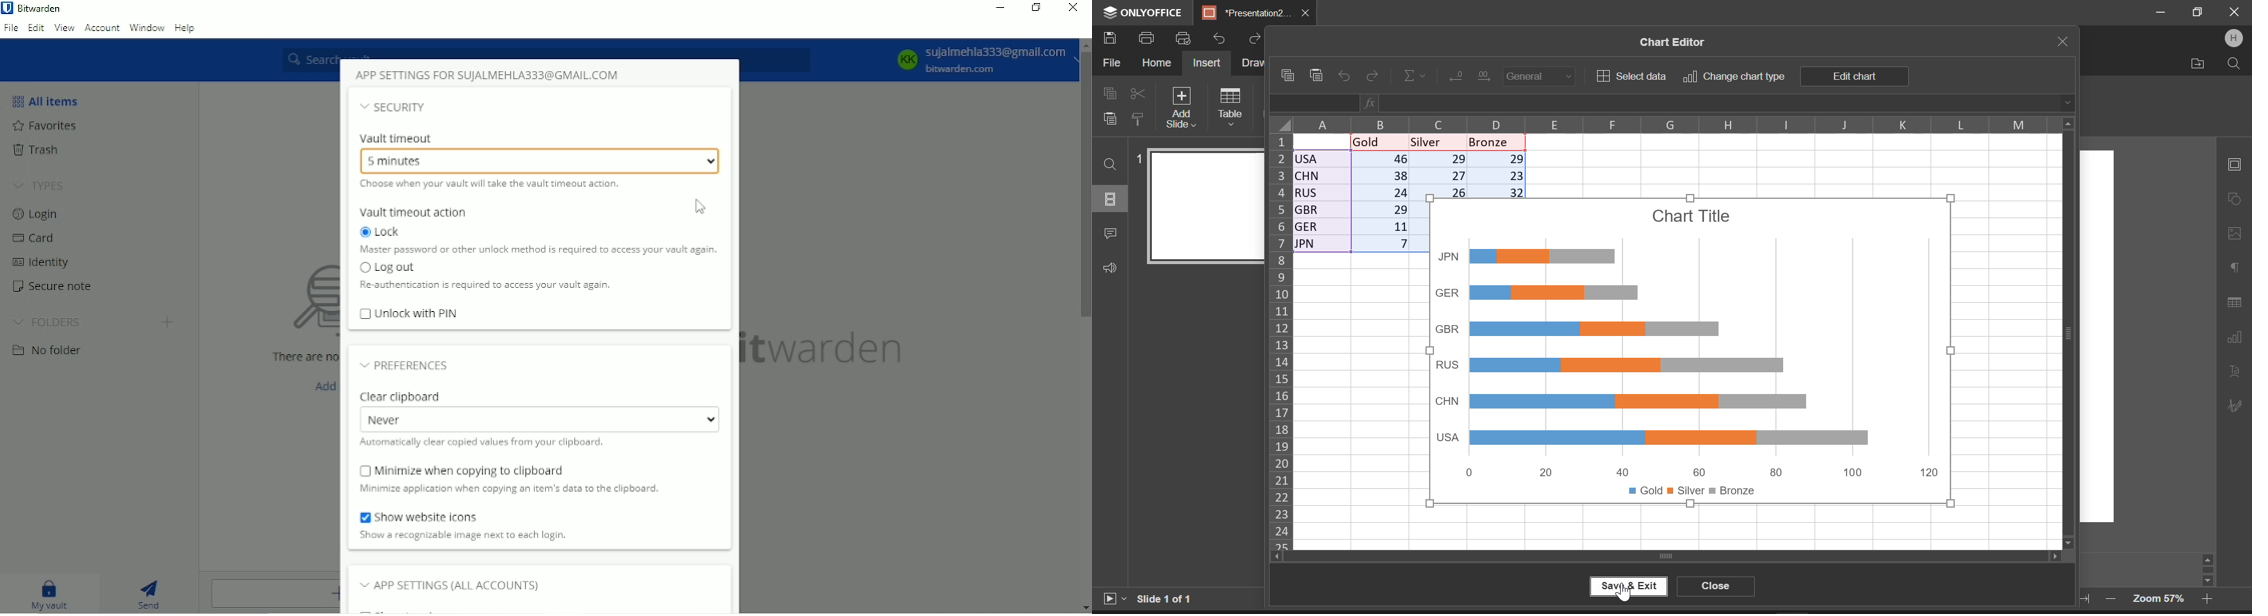  What do you see at coordinates (2233, 63) in the screenshot?
I see `Search` at bounding box center [2233, 63].